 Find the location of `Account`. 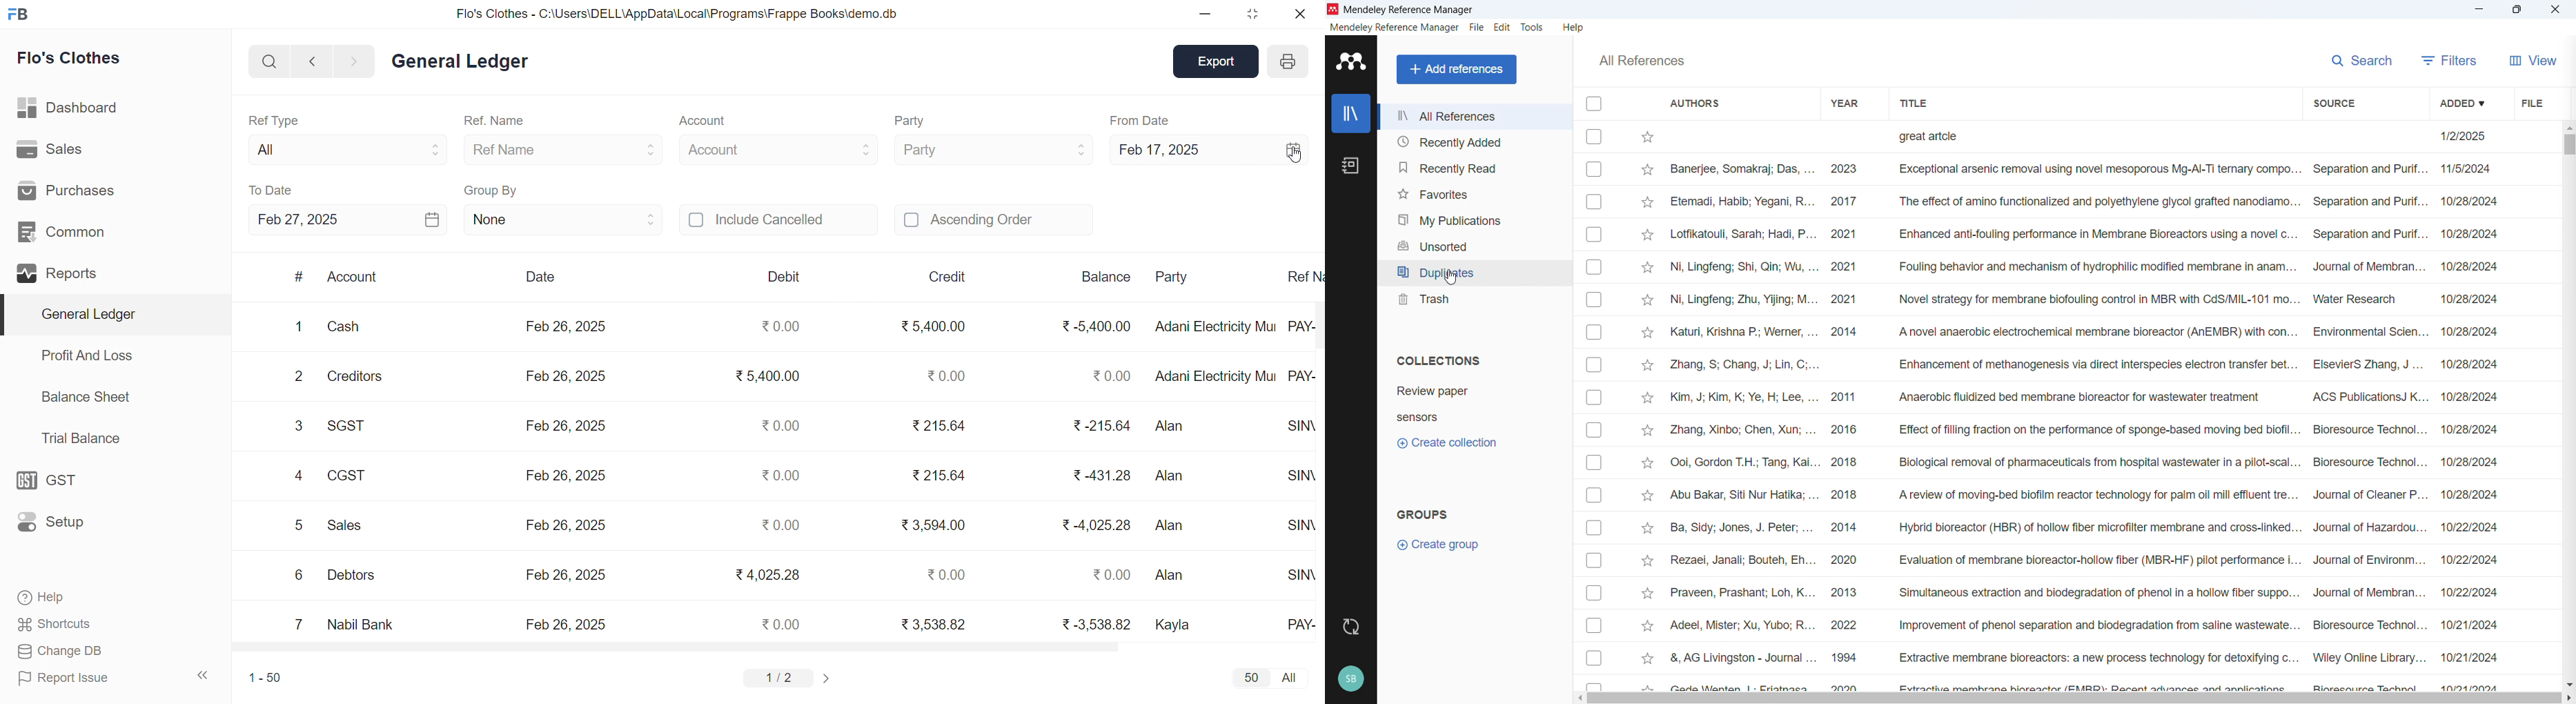

Account is located at coordinates (353, 278).